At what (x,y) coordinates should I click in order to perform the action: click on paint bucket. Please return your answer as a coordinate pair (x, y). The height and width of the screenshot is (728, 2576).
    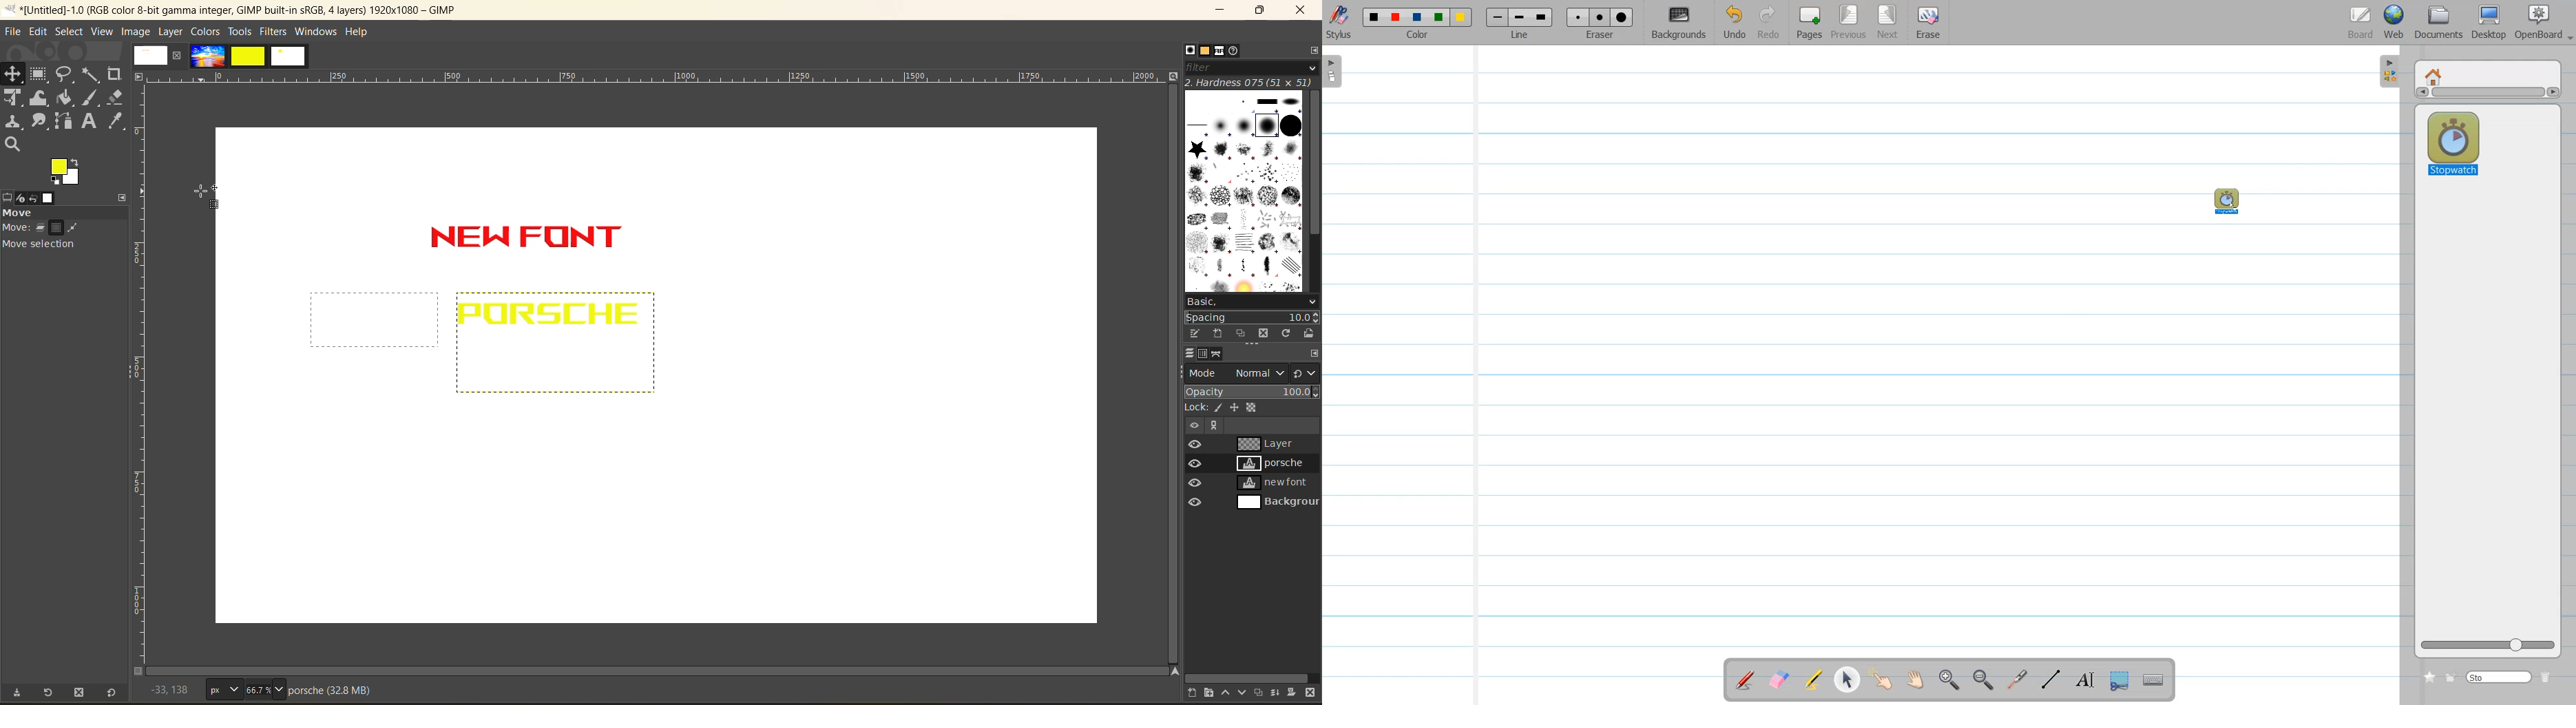
    Looking at the image, I should click on (65, 97).